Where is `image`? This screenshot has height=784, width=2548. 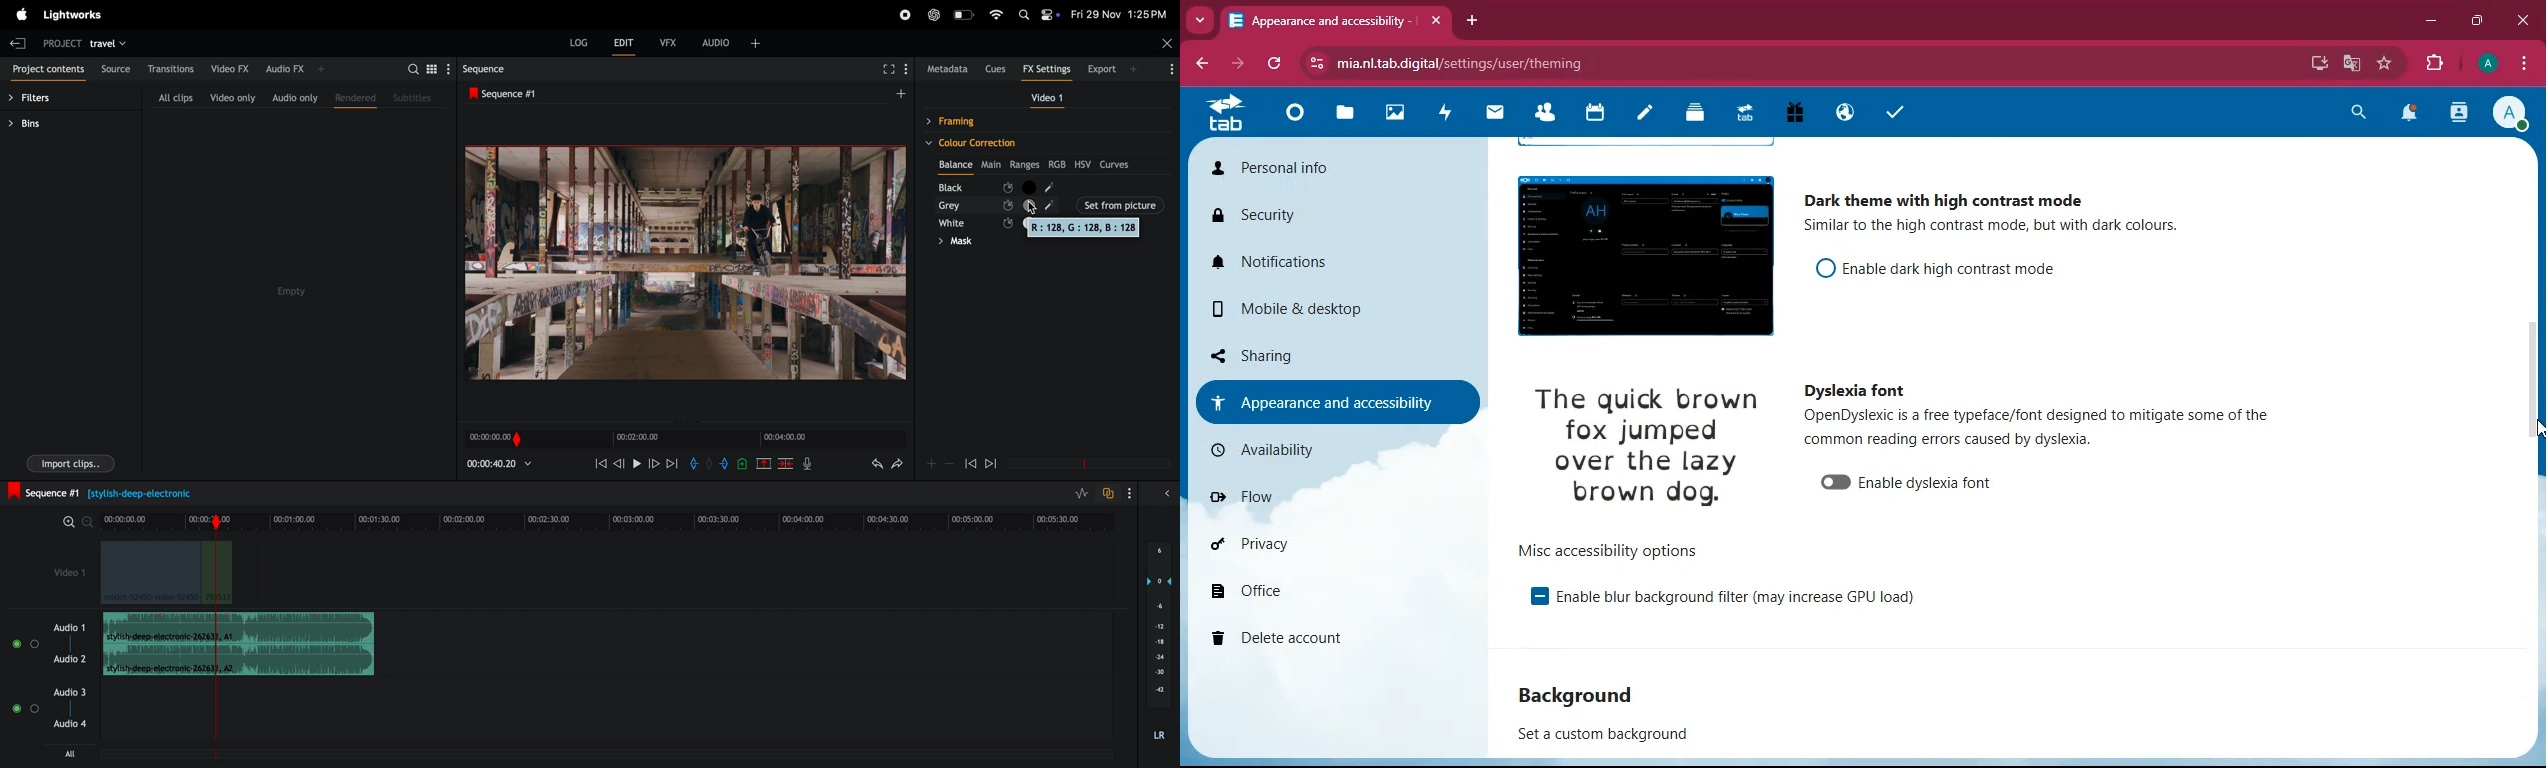
image is located at coordinates (1638, 253).